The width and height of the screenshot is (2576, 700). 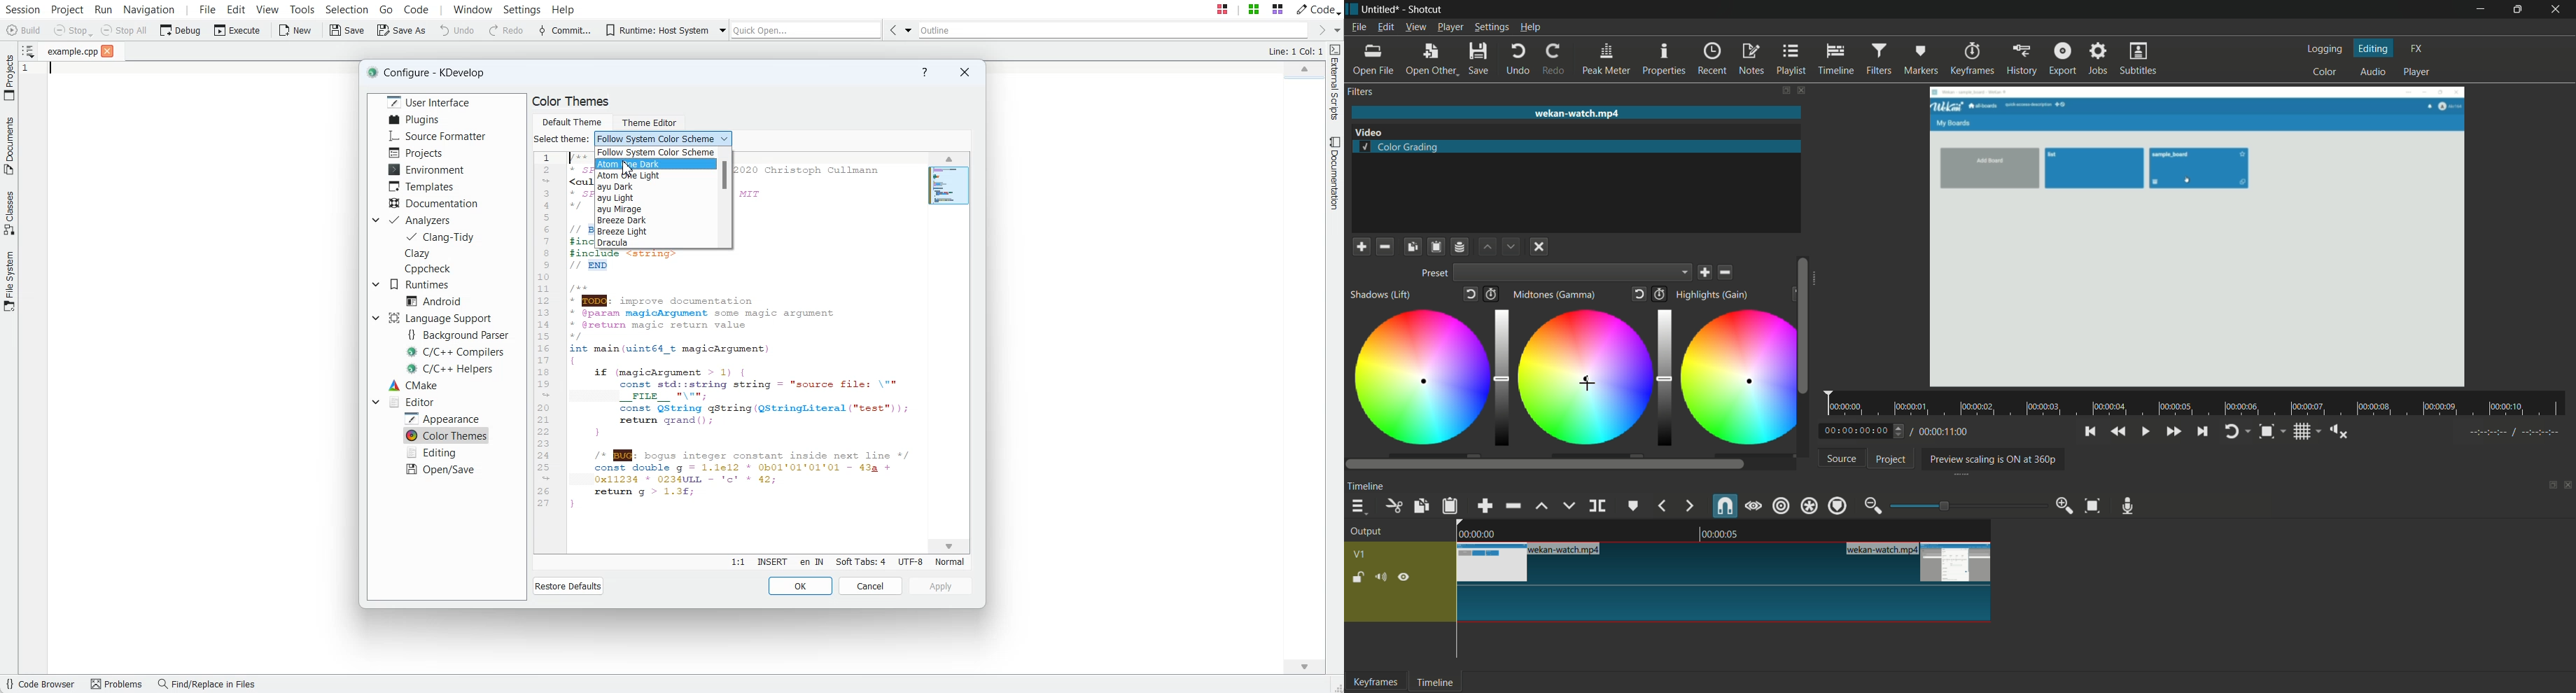 I want to click on current time, so click(x=1865, y=430).